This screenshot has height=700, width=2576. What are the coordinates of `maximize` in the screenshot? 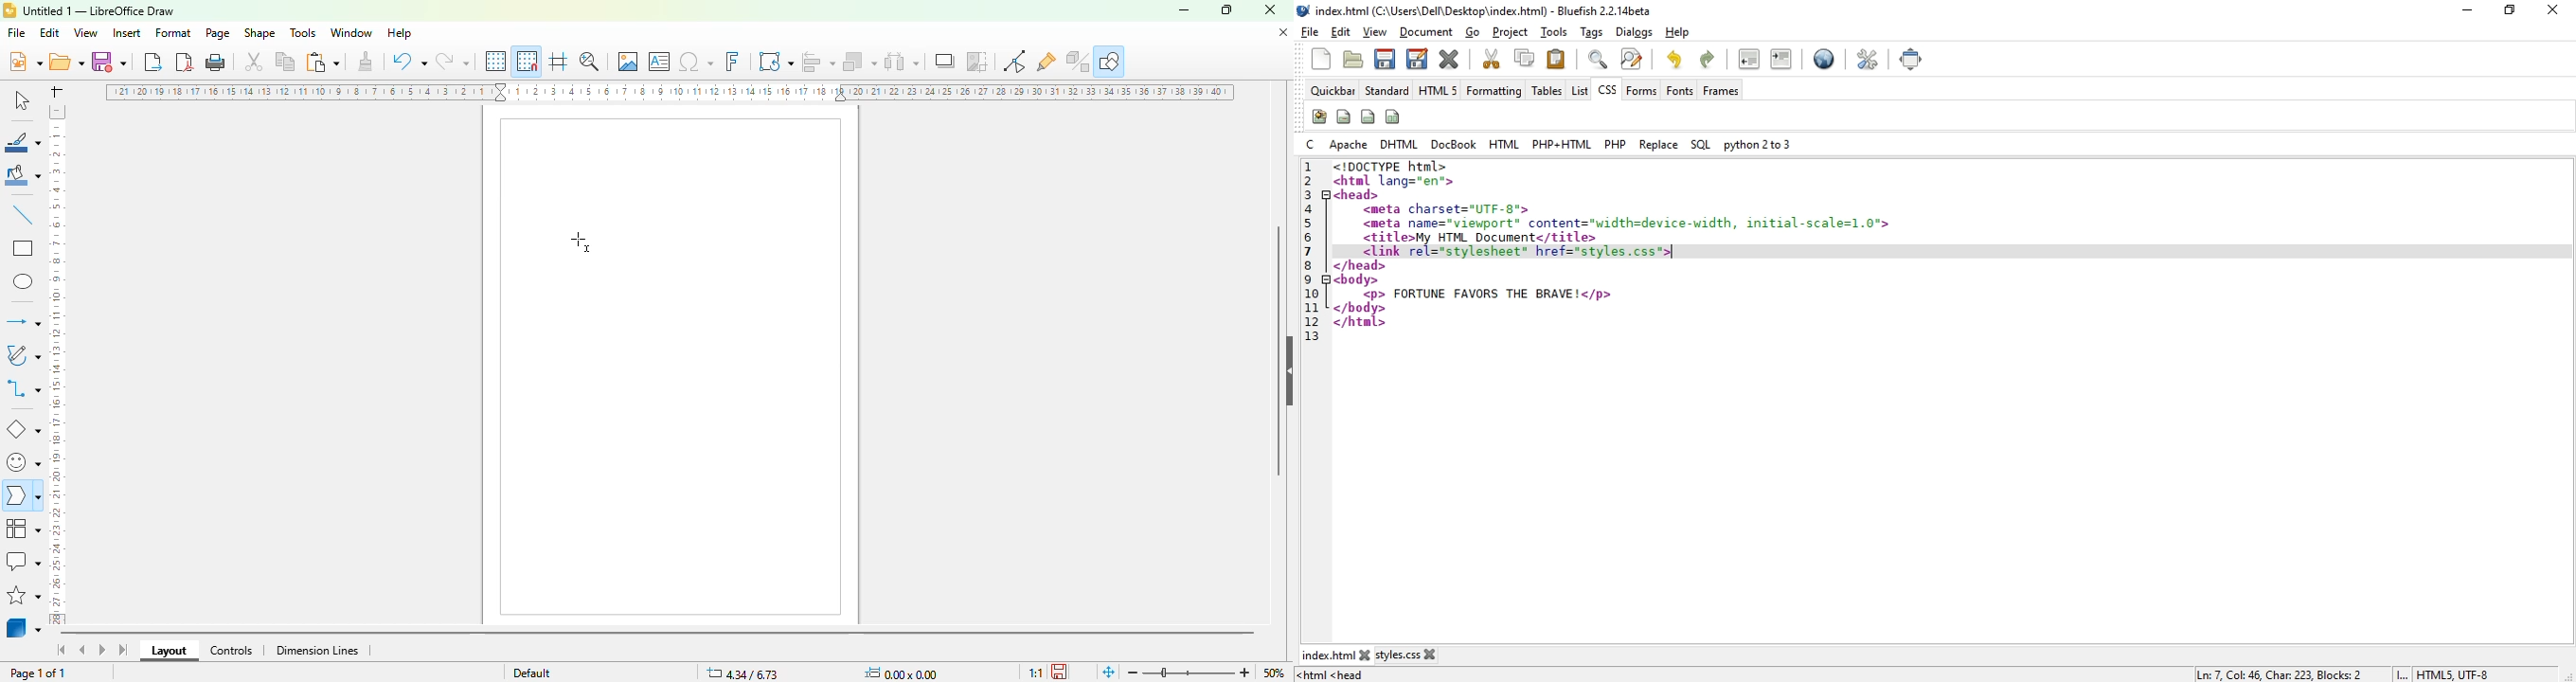 It's located at (1226, 9).